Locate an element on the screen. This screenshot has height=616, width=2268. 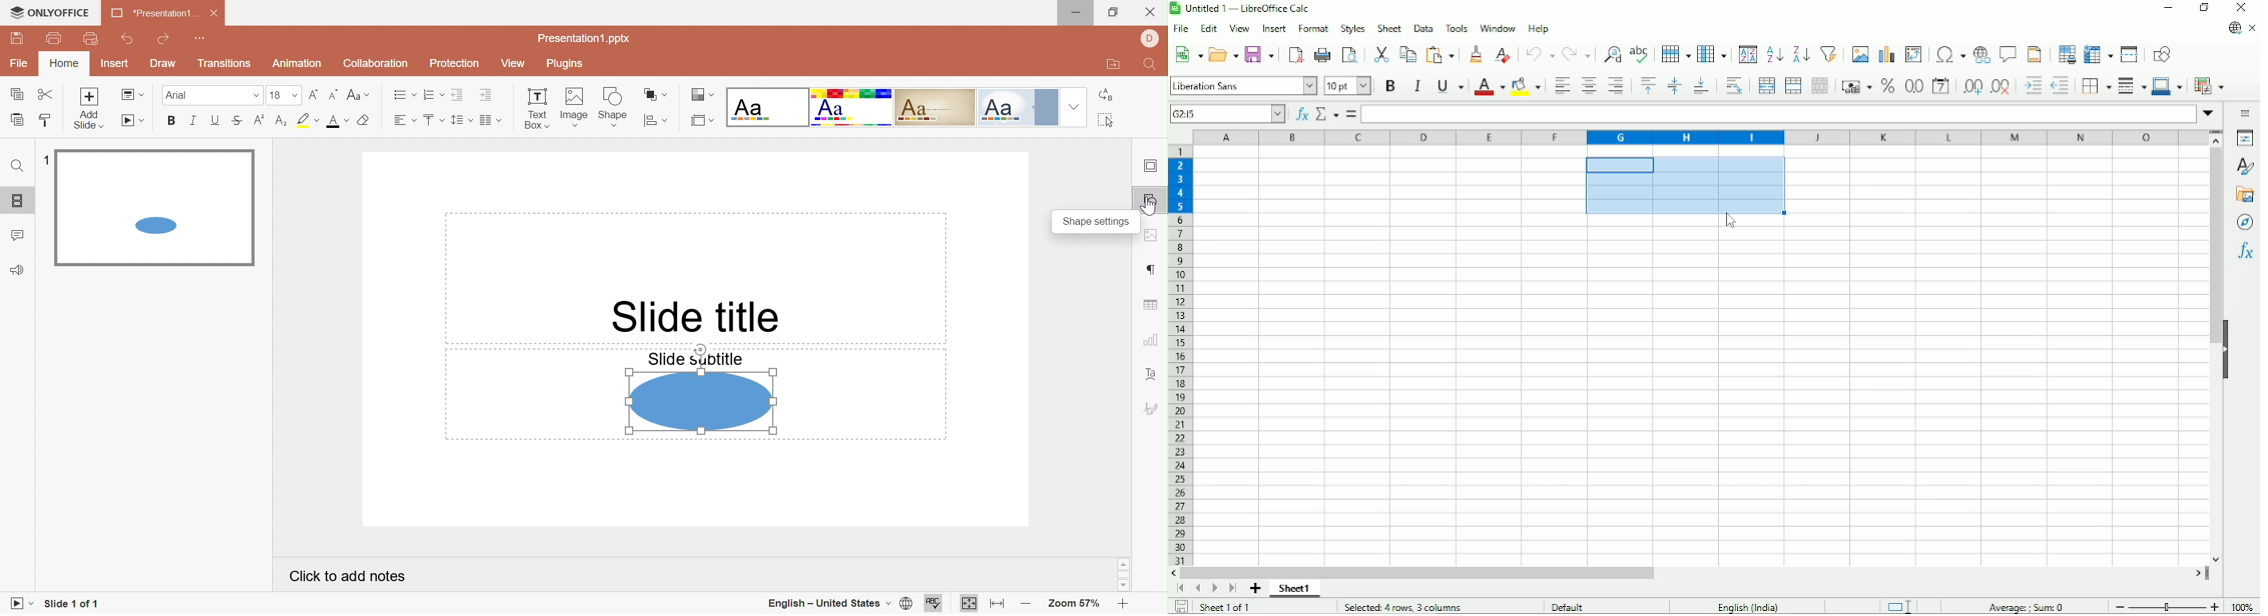
Find is located at coordinates (1151, 66).